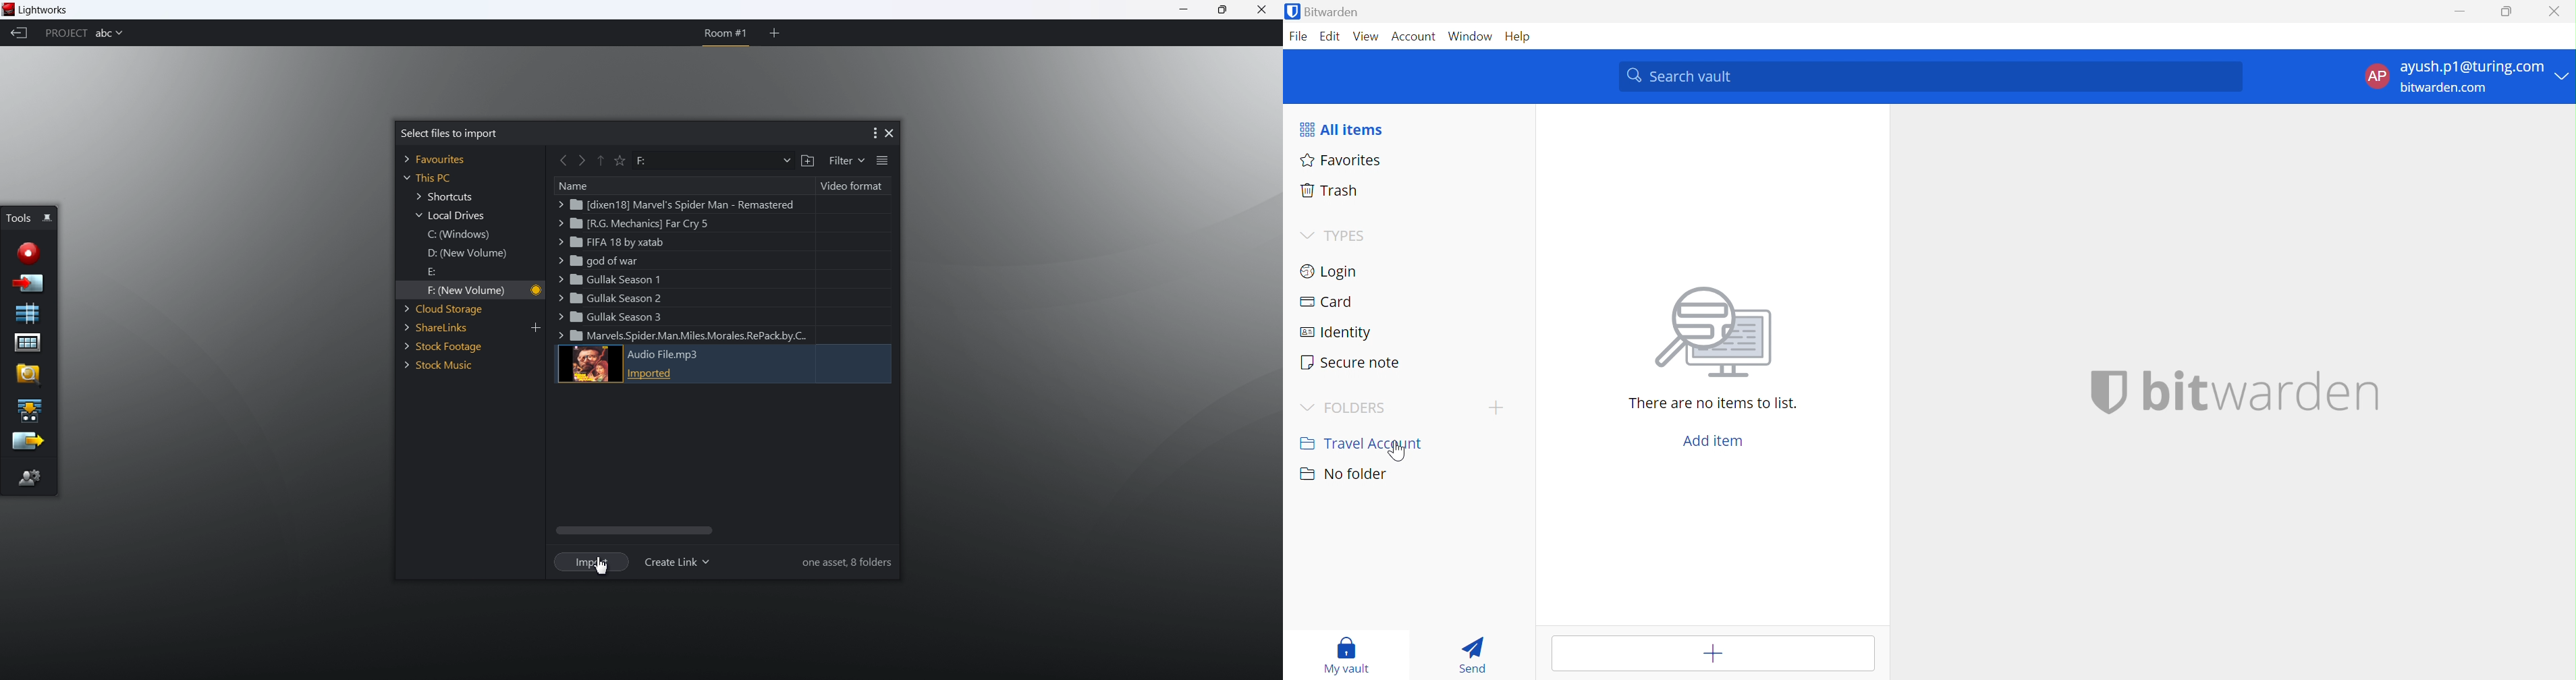 This screenshot has width=2576, height=700. What do you see at coordinates (30, 477) in the screenshot?
I see `editor preference` at bounding box center [30, 477].